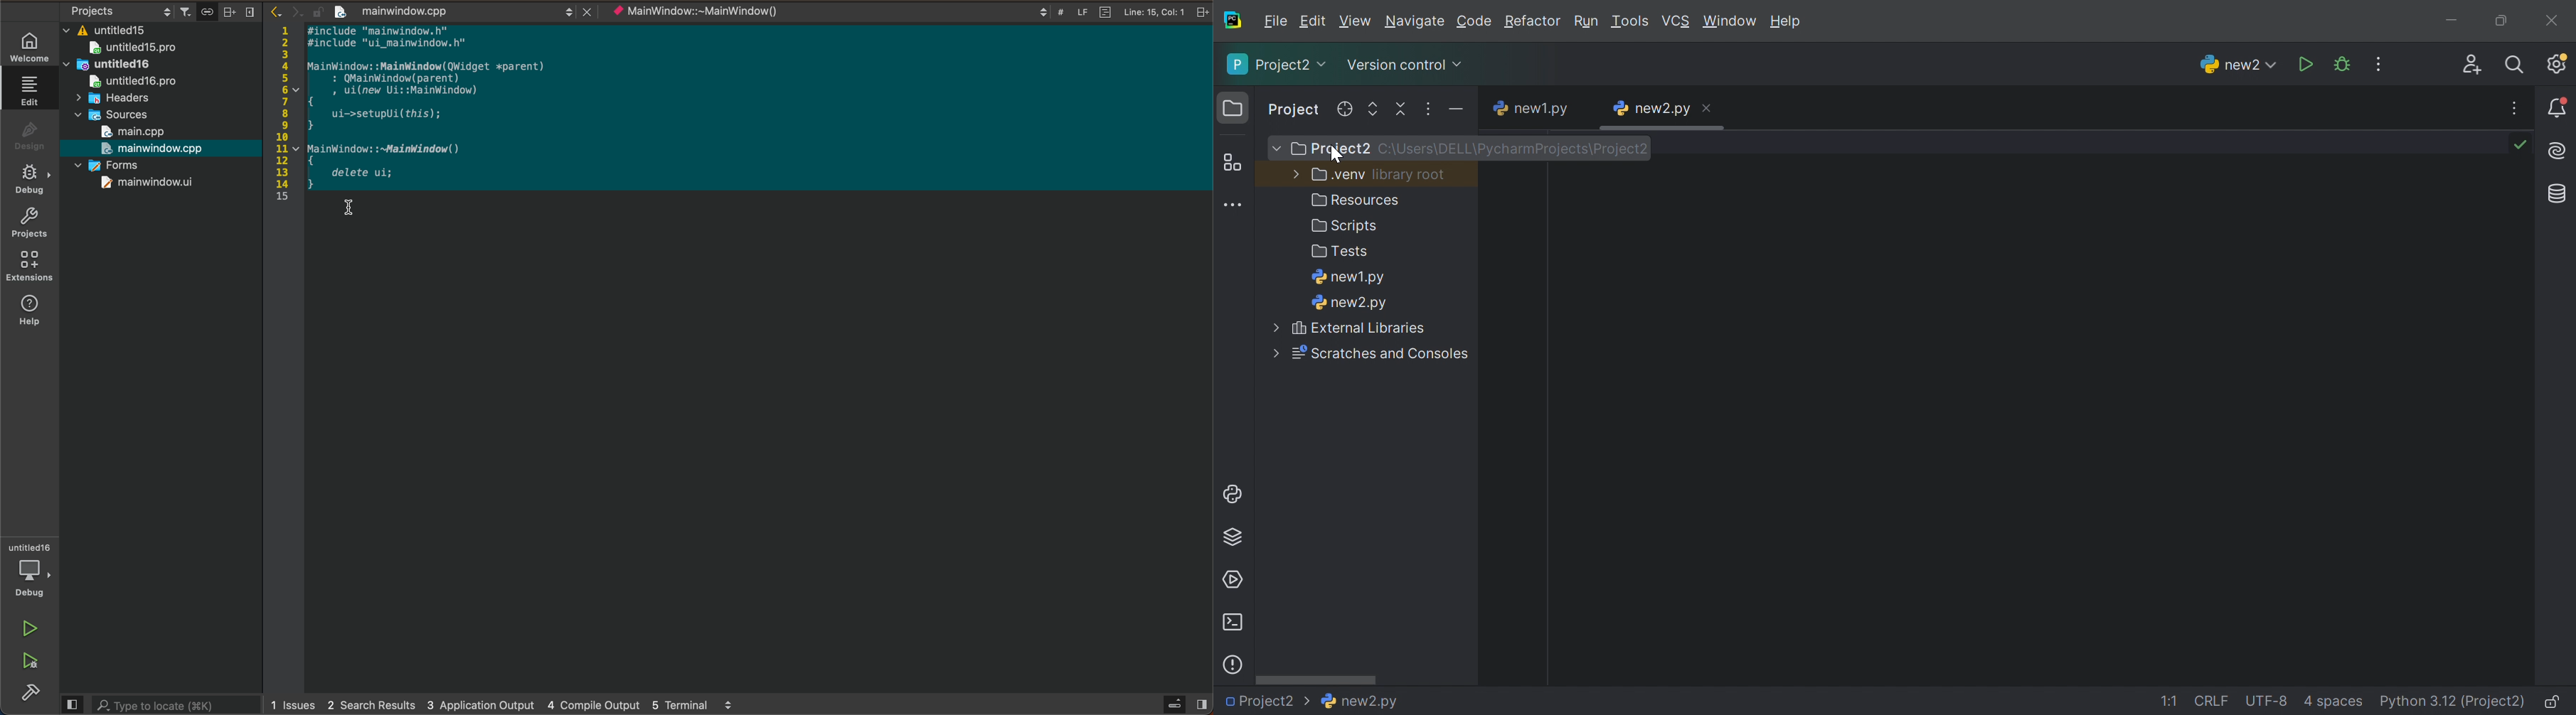  I want to click on new2.py, so click(2235, 63).